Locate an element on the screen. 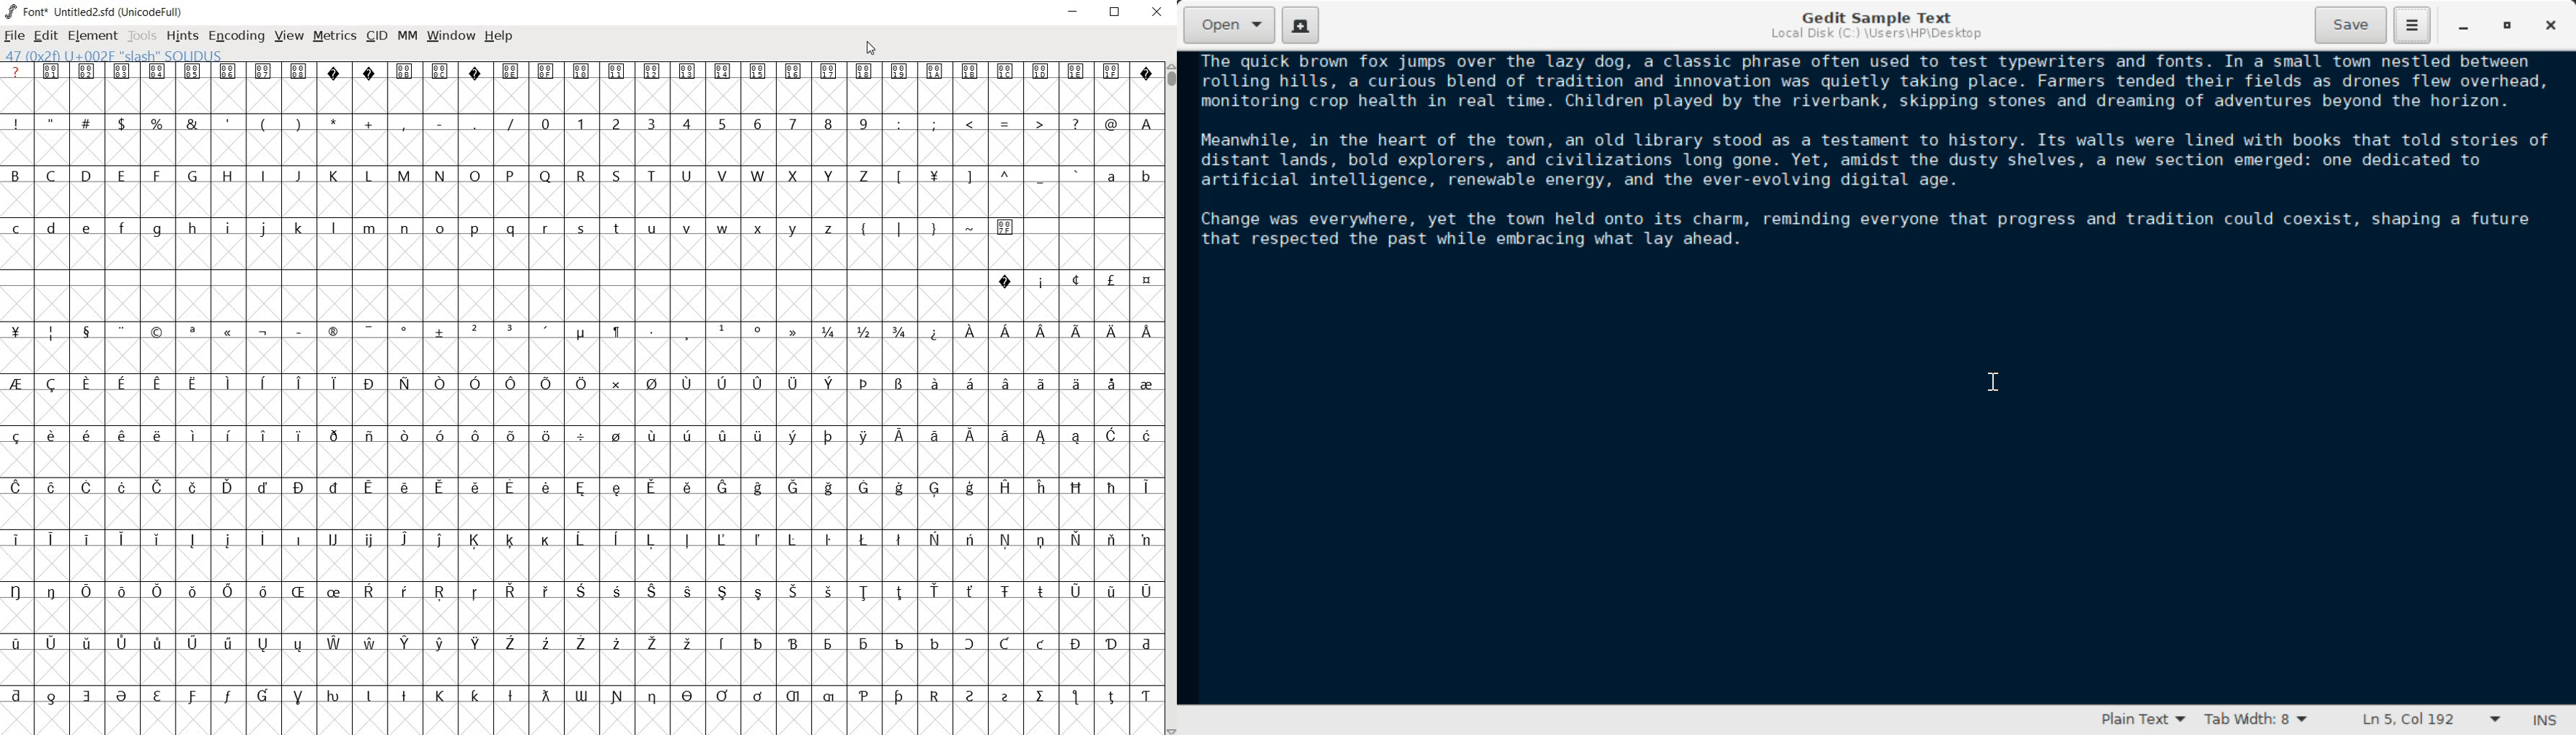 This screenshot has height=756, width=2576. HINTS is located at coordinates (183, 37).